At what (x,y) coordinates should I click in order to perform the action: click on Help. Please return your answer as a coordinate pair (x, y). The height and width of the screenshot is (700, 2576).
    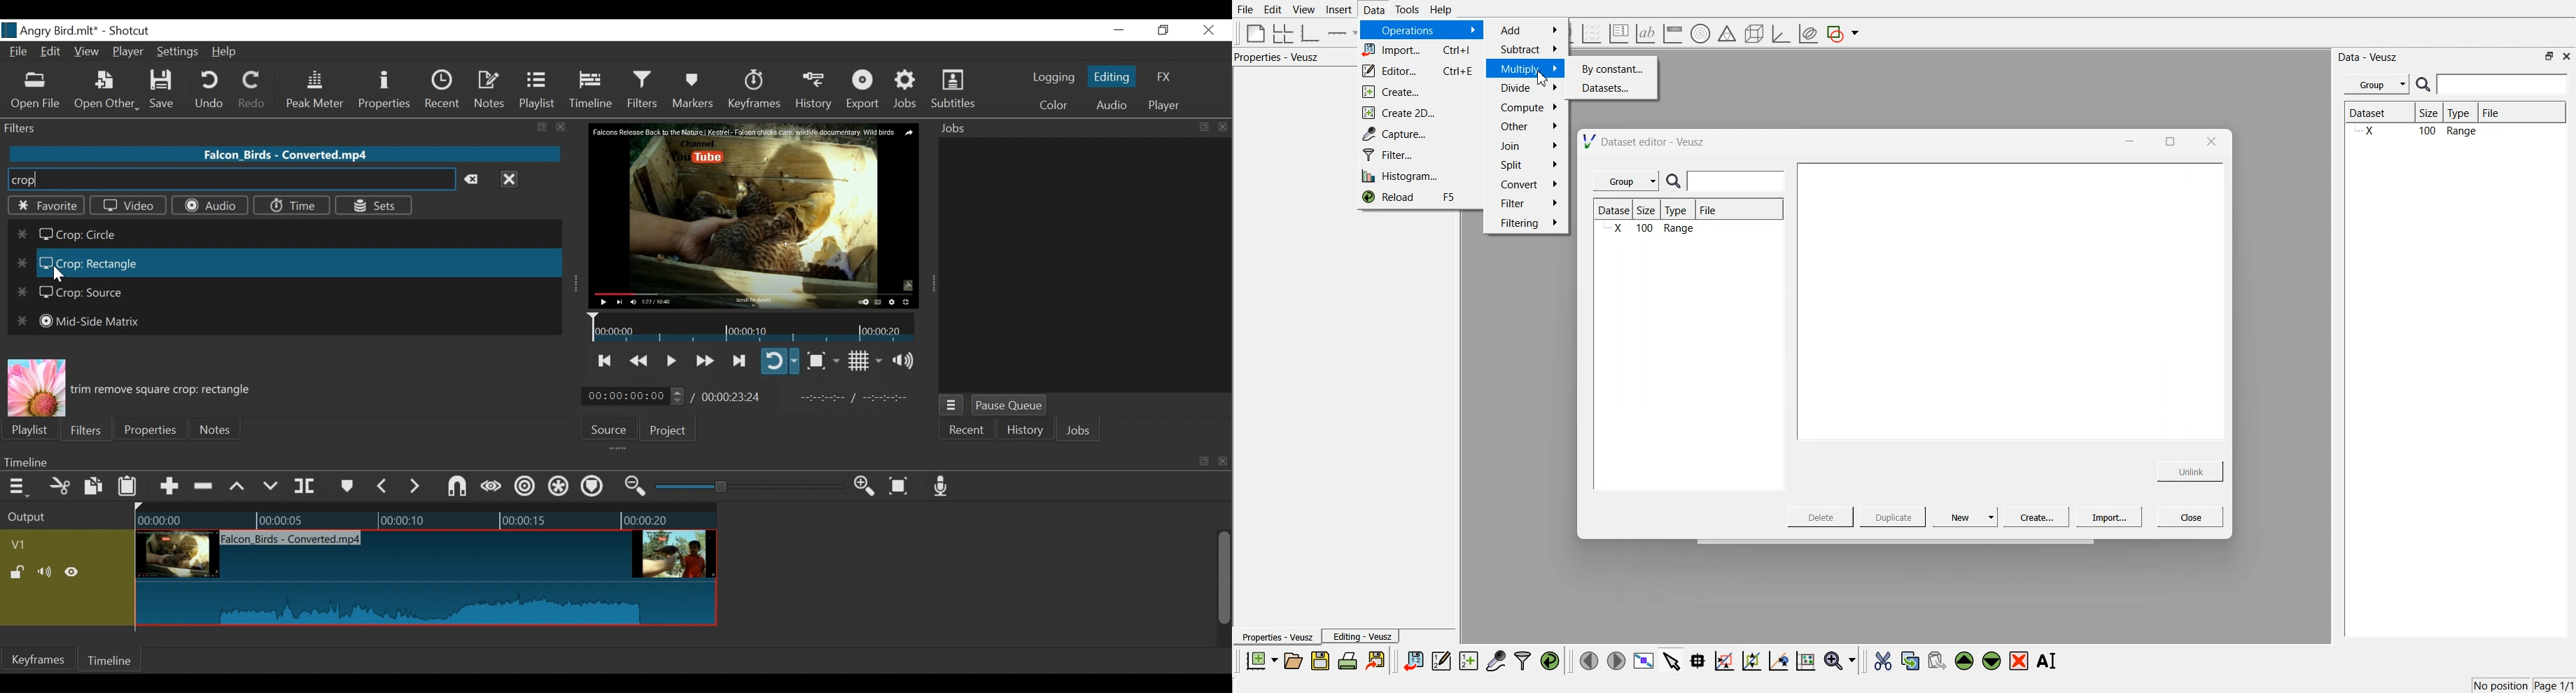
    Looking at the image, I should click on (1446, 11).